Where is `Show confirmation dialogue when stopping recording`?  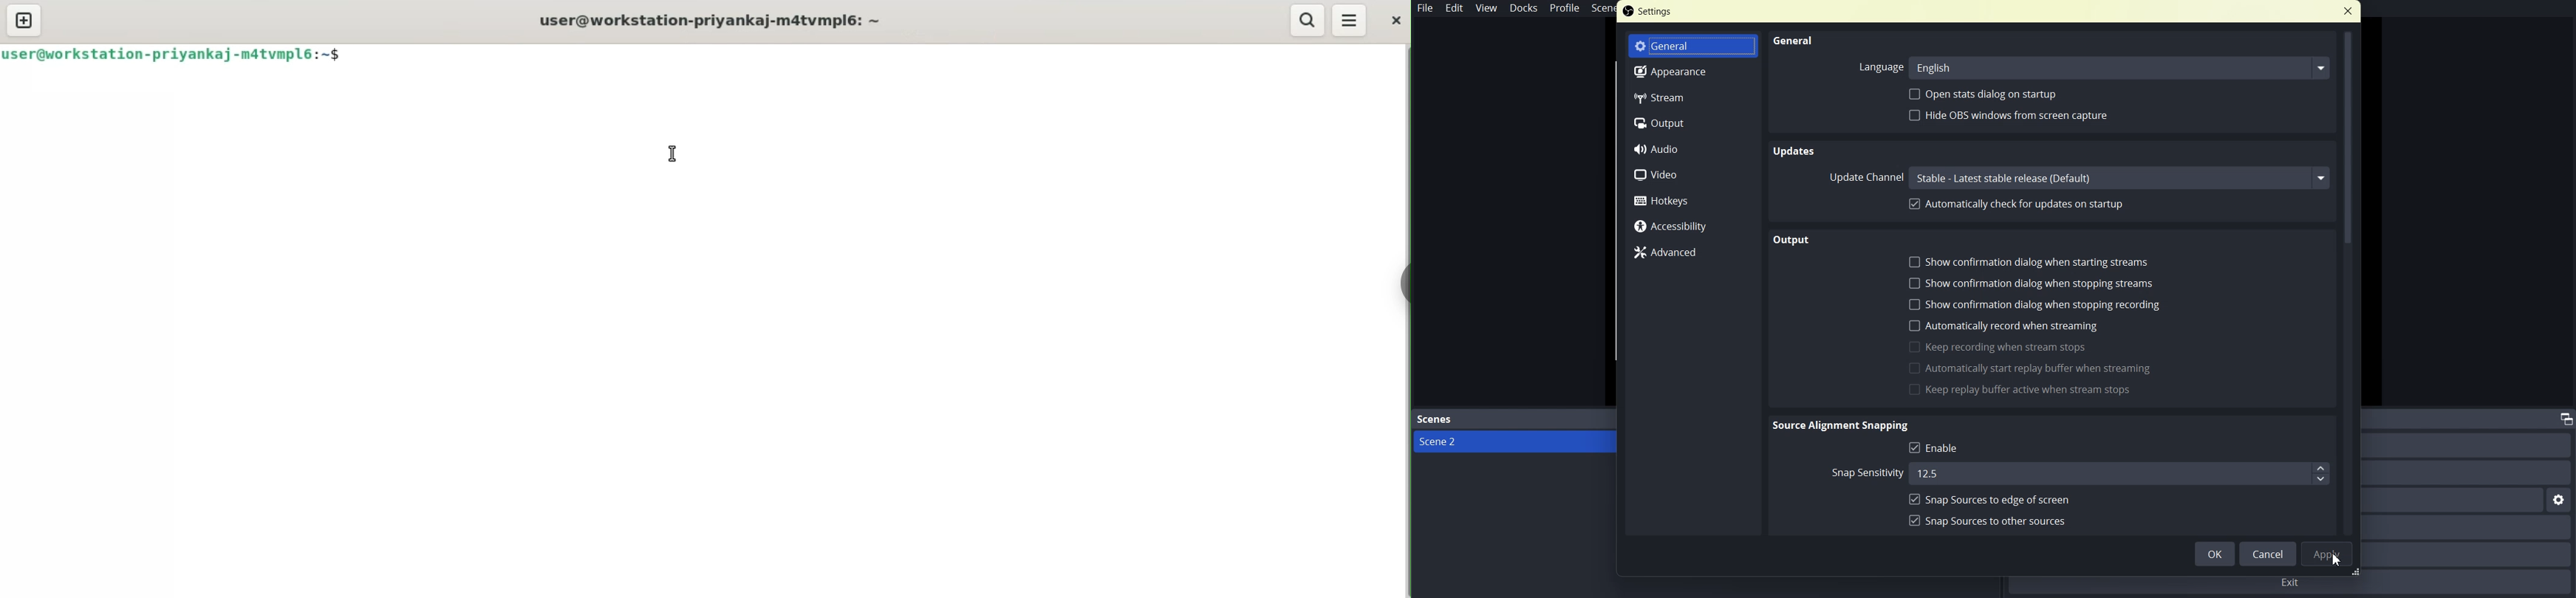
Show confirmation dialogue when stopping recording is located at coordinates (2035, 304).